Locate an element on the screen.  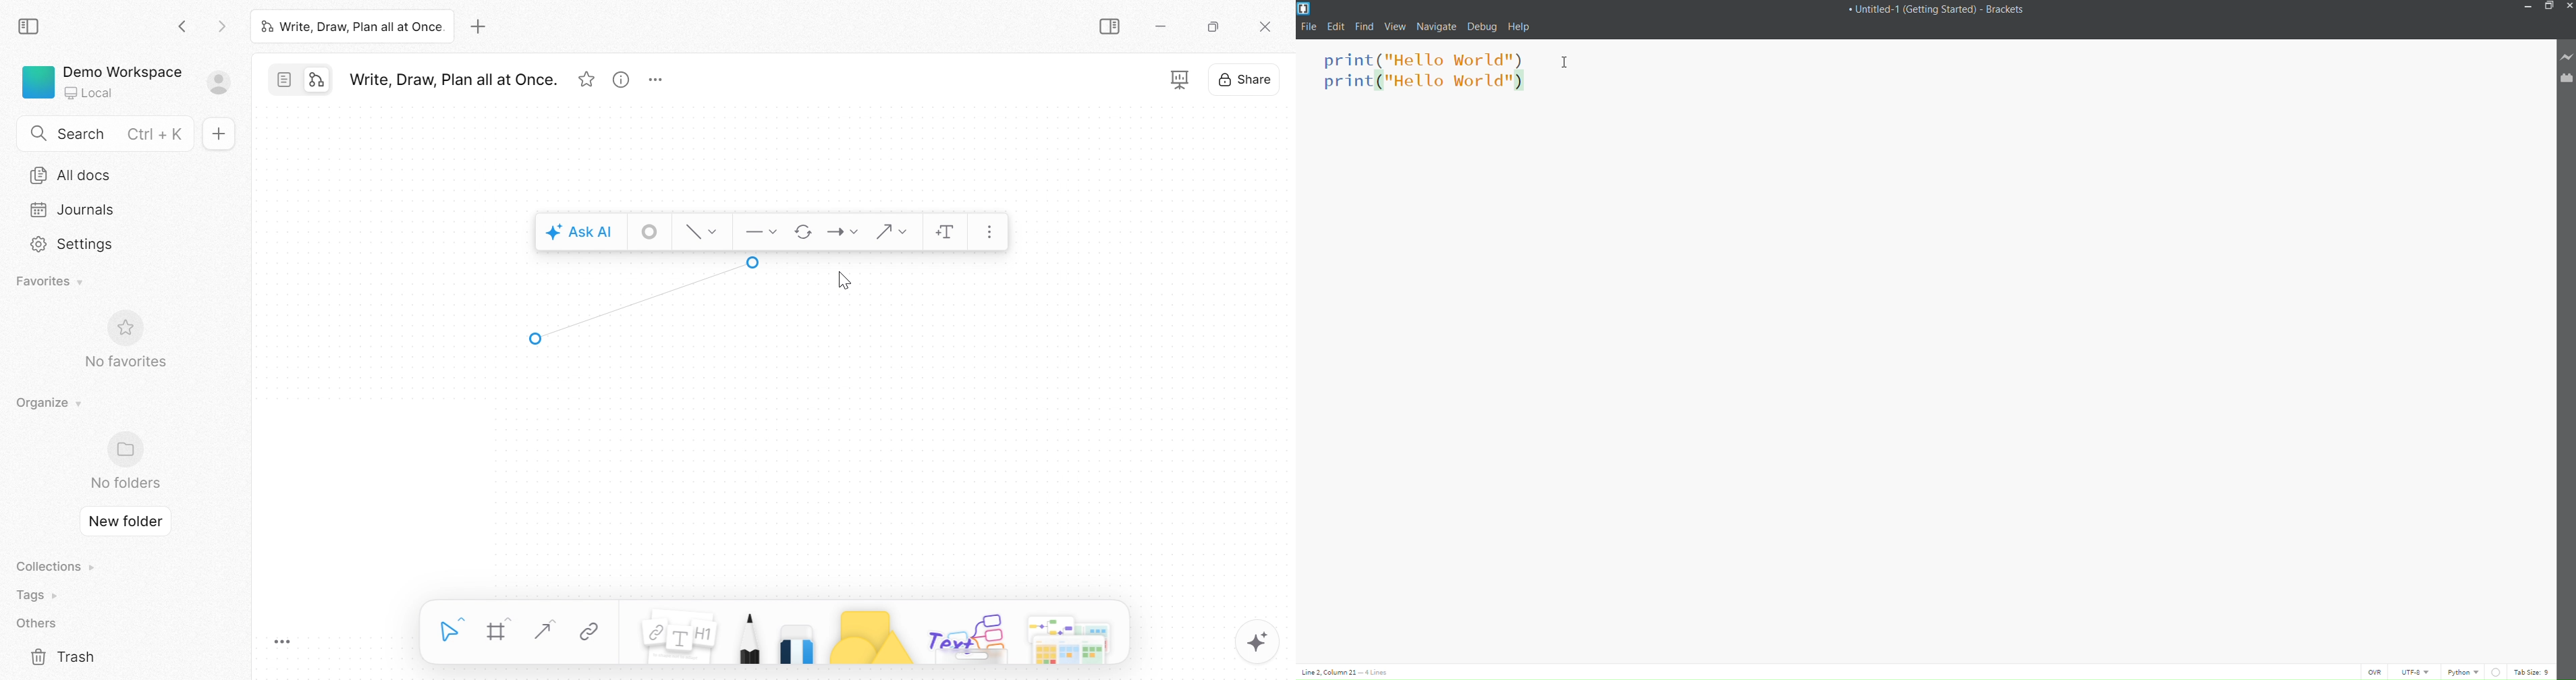
Minimize is located at coordinates (1165, 29).